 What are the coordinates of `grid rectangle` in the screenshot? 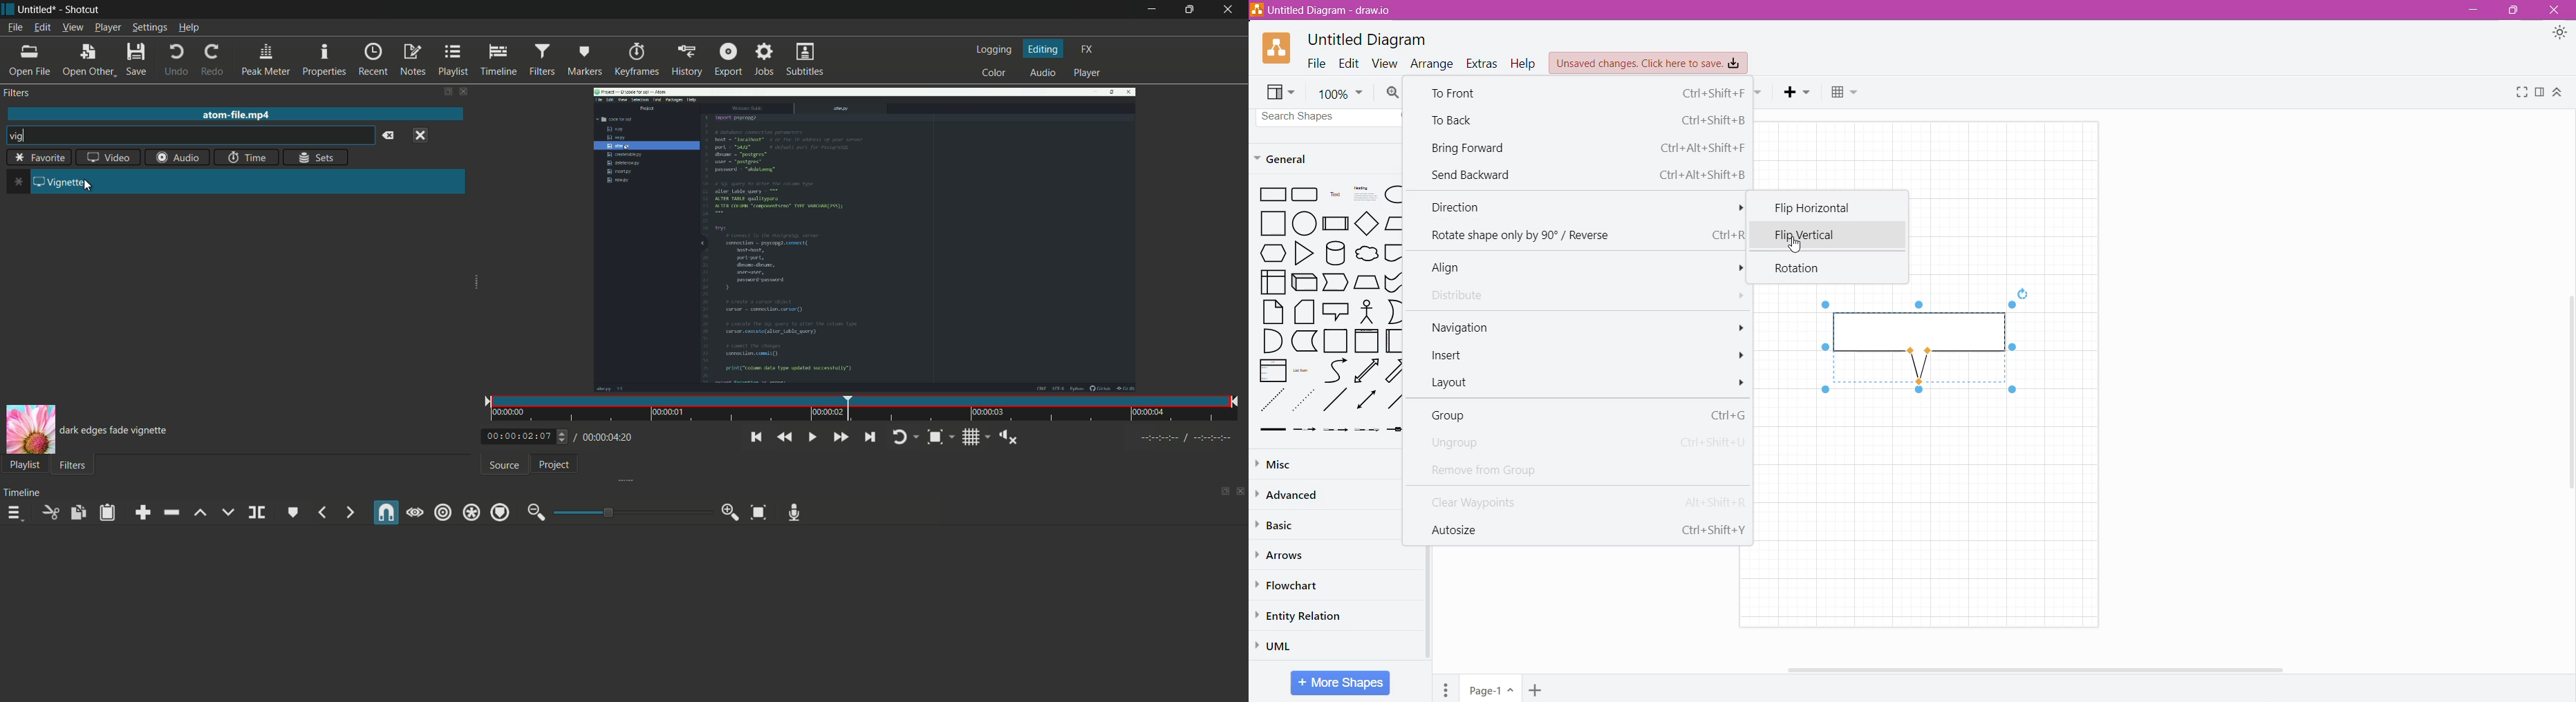 It's located at (1305, 196).